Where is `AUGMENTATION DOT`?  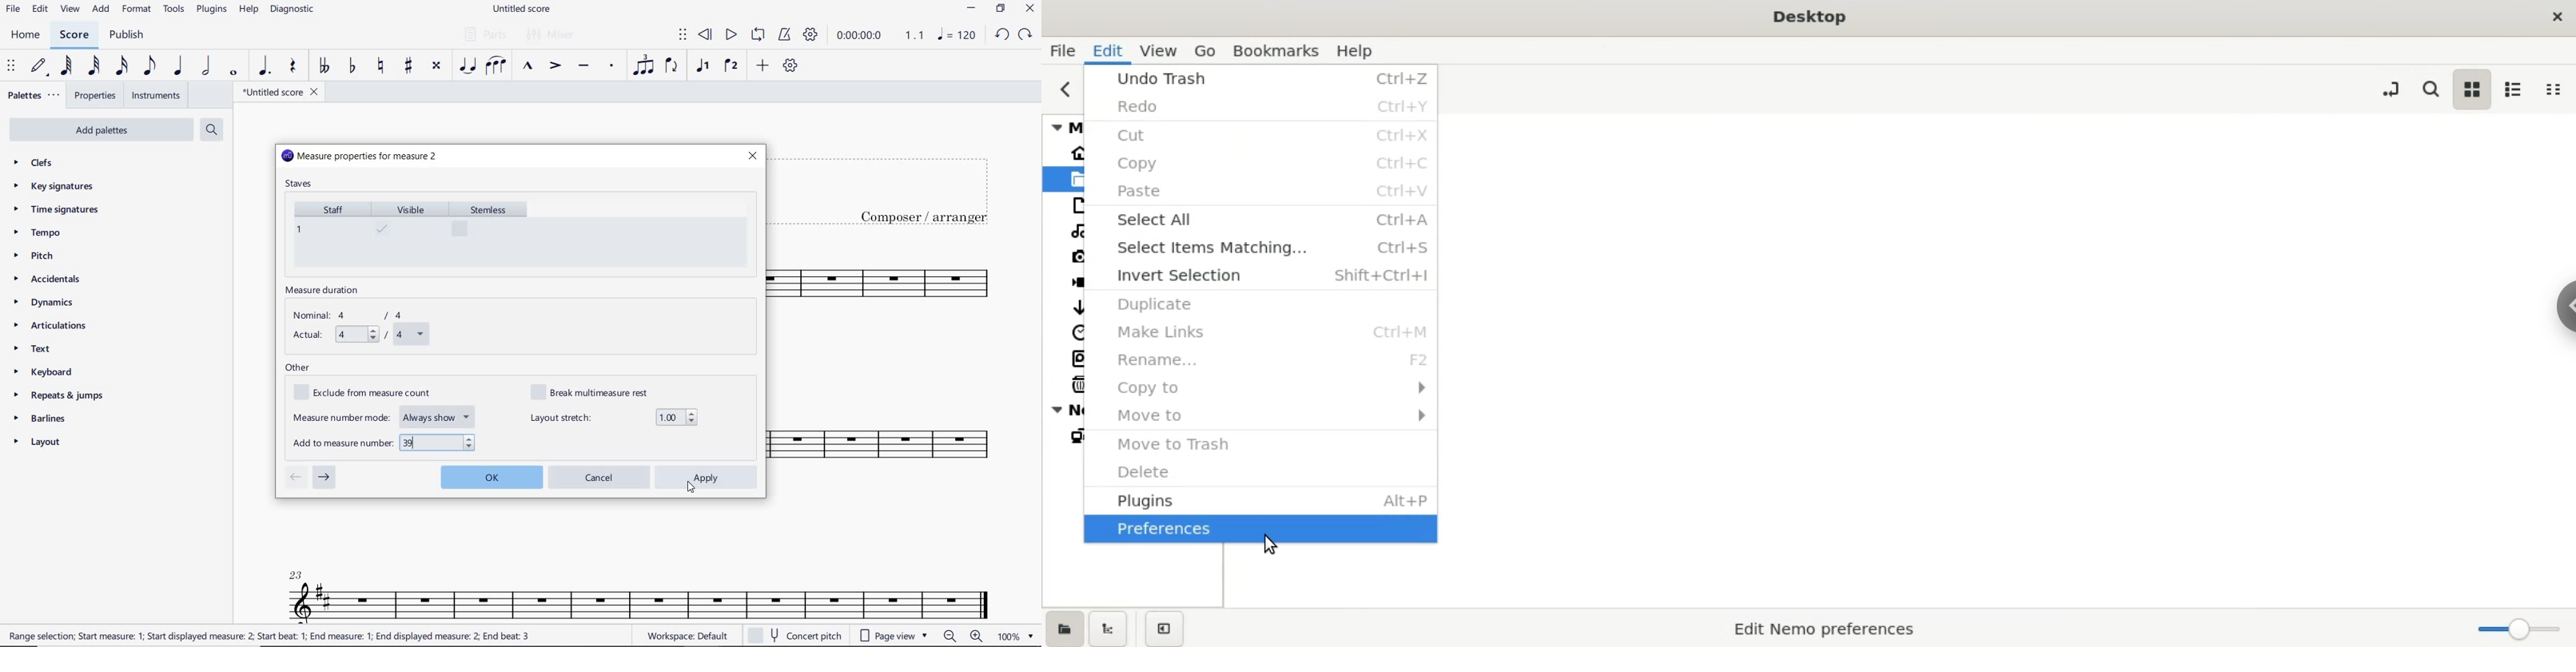
AUGMENTATION DOT is located at coordinates (266, 66).